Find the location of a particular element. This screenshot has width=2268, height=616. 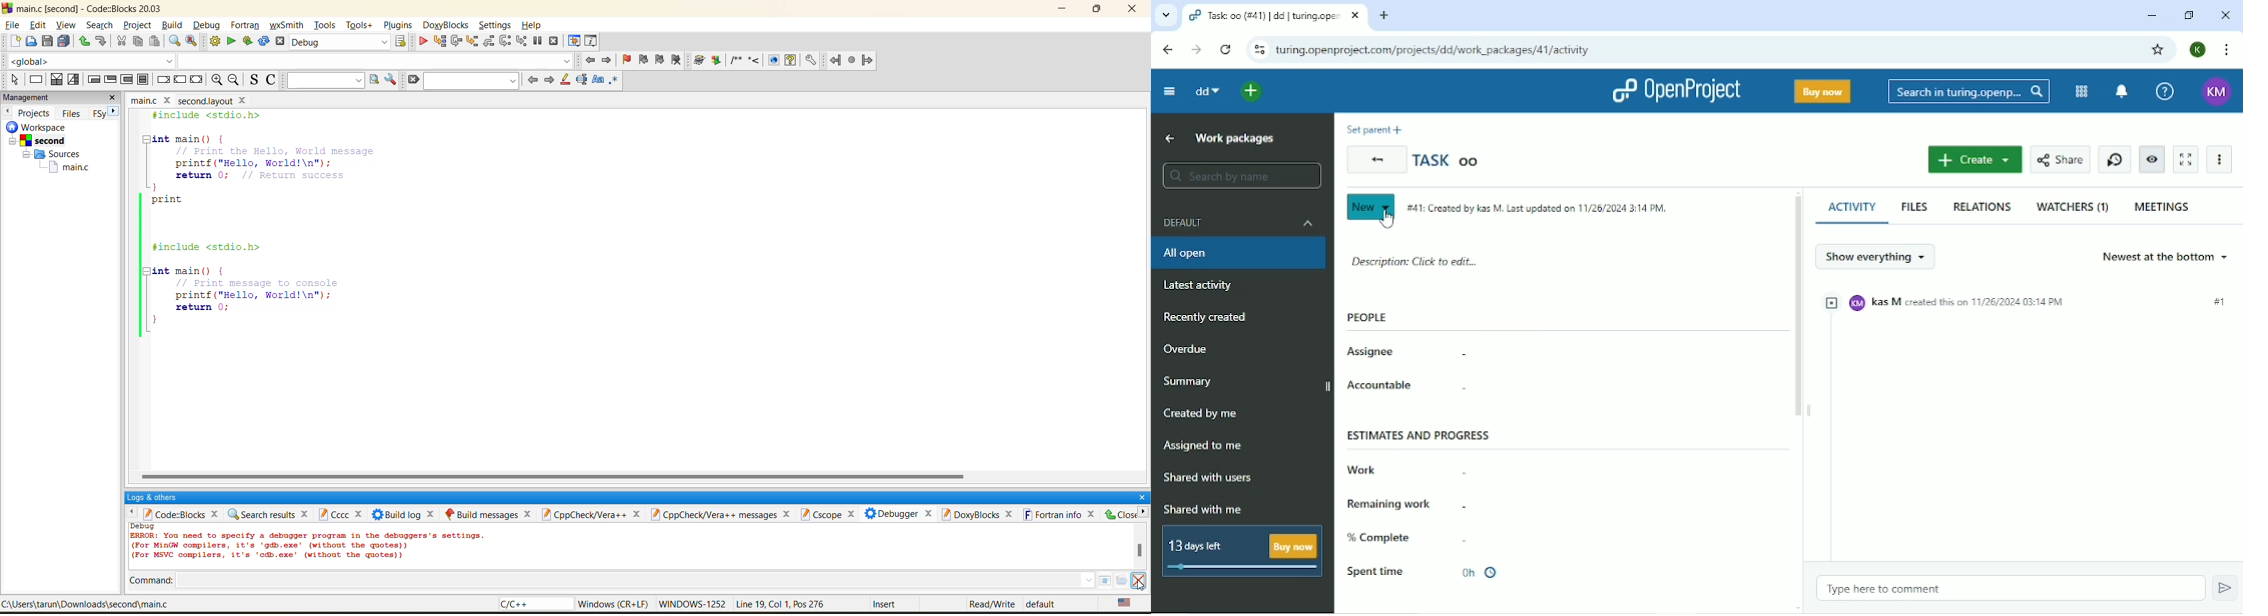

Close is located at coordinates (1122, 514).